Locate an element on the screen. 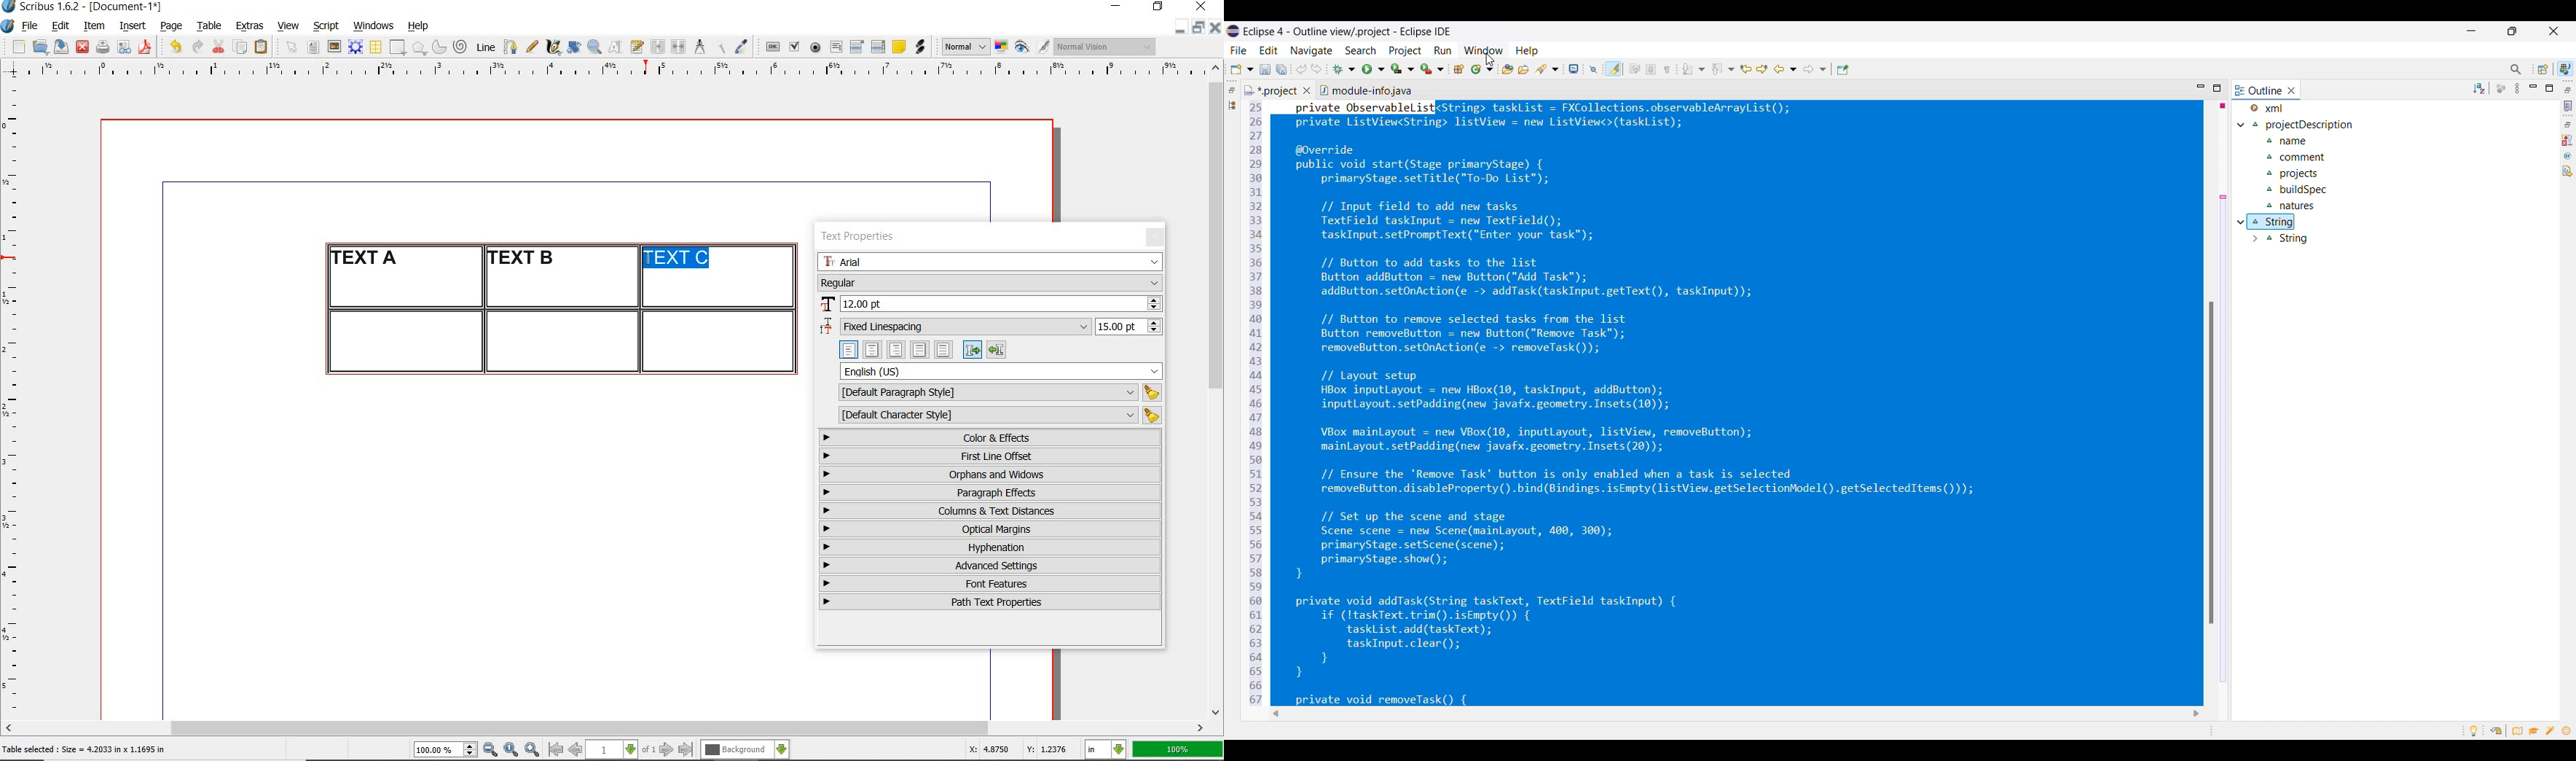 This screenshot has height=784, width=2576. link annotation is located at coordinates (922, 47).